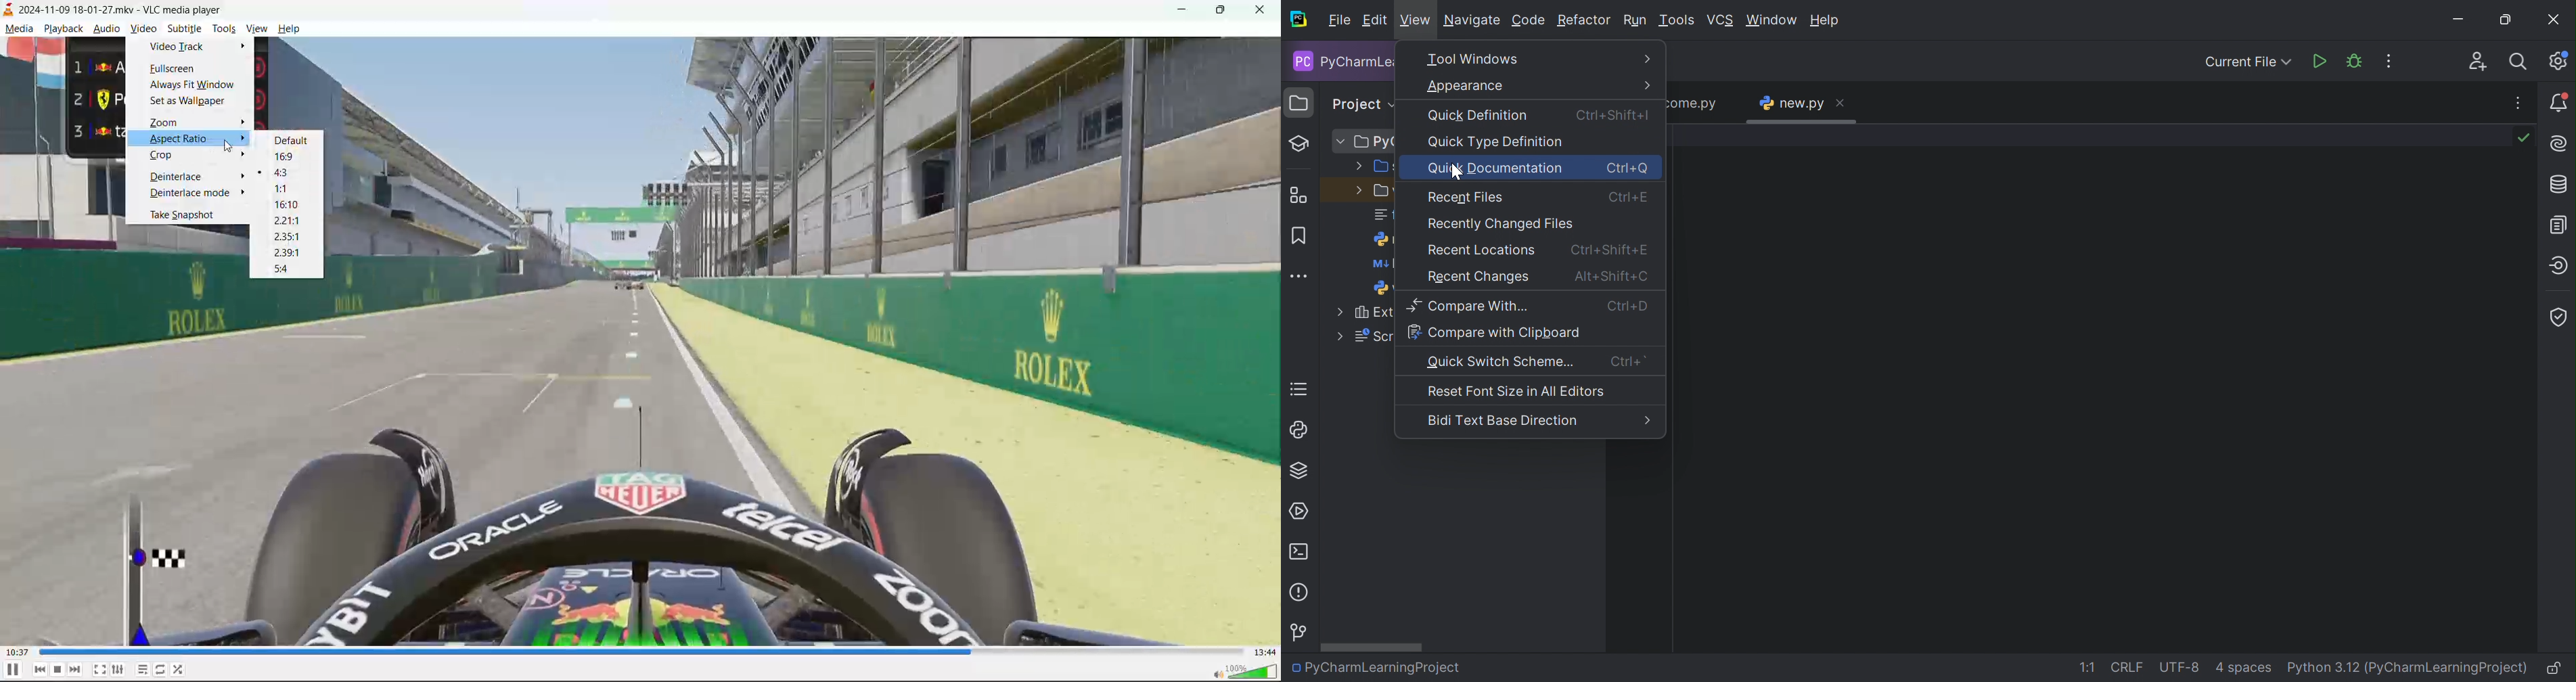 This screenshot has width=2576, height=700. I want to click on cursor, so click(1464, 174).